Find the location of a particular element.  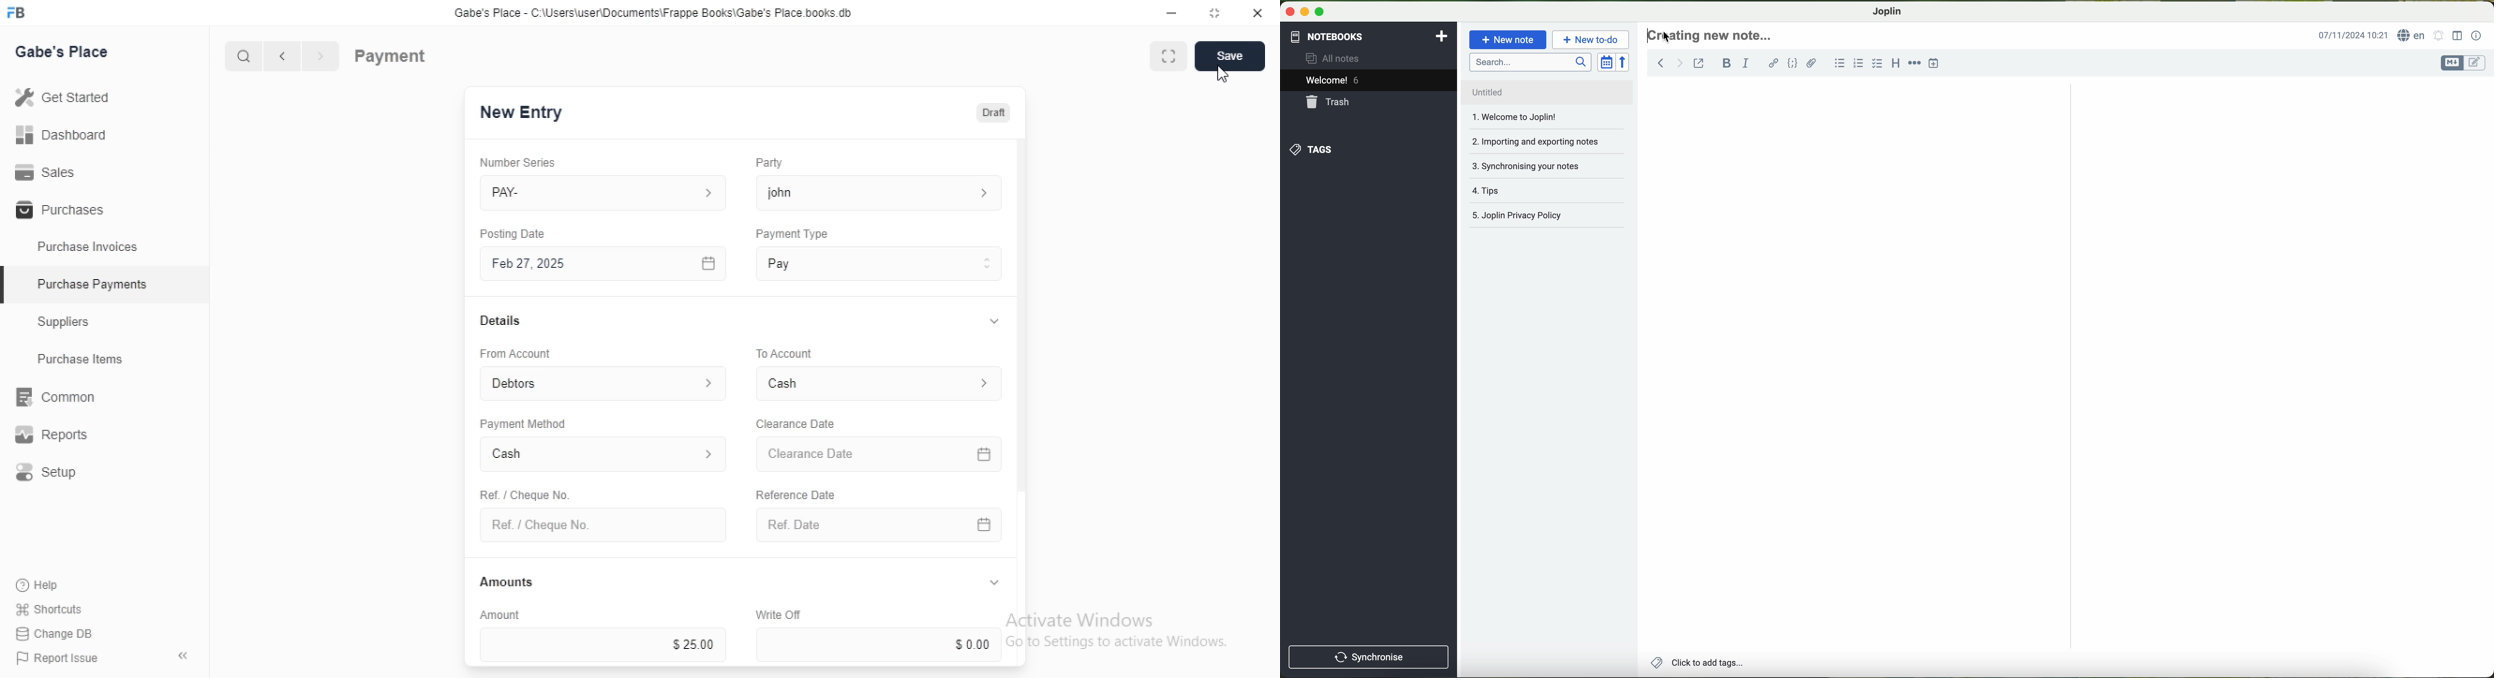

welcome 5 is located at coordinates (1333, 80).